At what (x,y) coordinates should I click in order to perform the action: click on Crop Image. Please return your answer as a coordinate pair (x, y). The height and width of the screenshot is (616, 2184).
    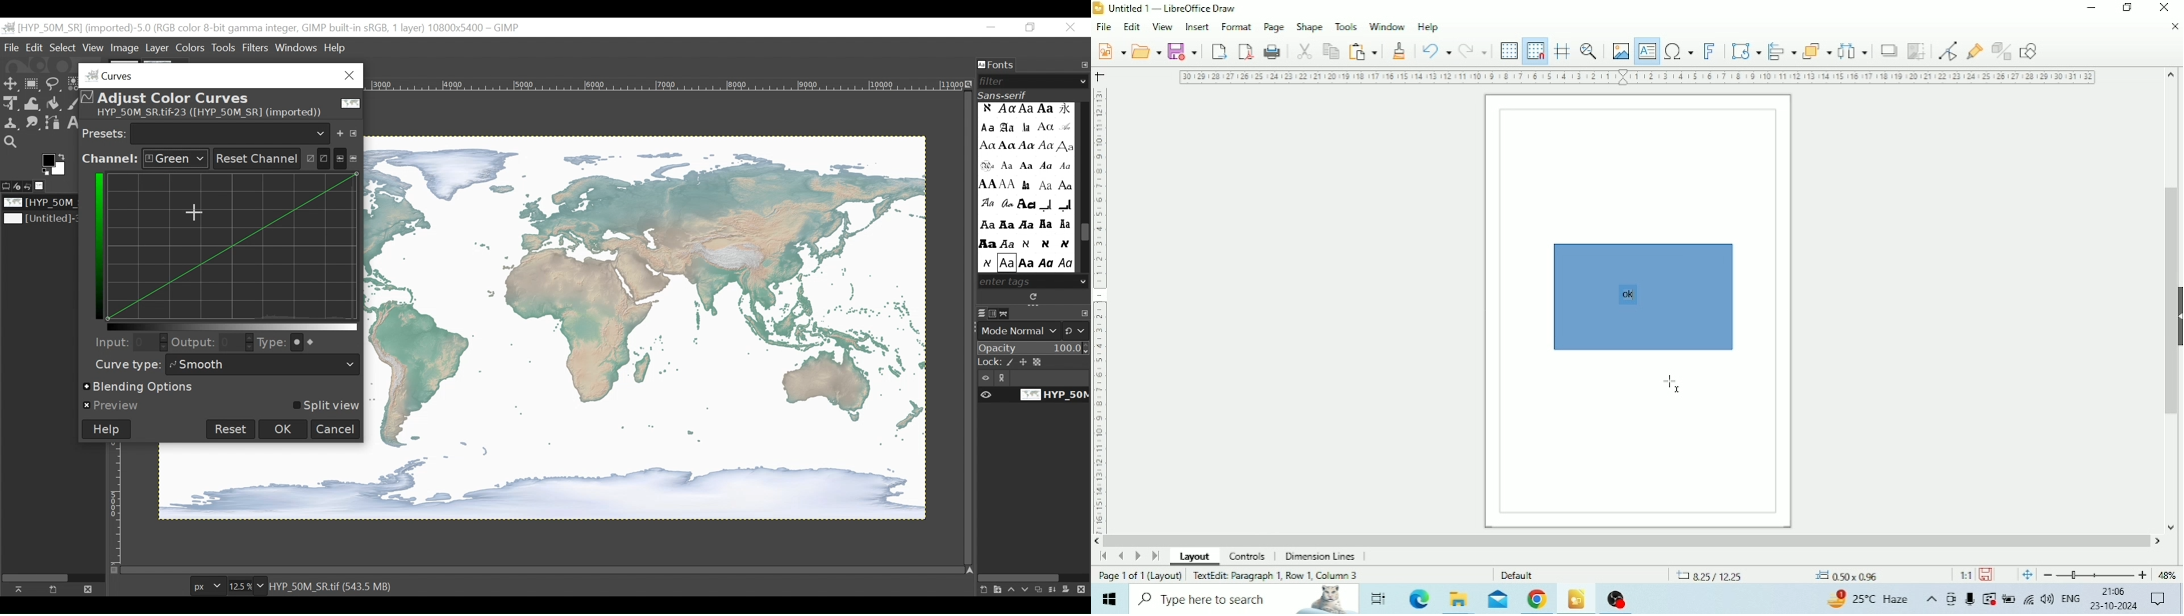
    Looking at the image, I should click on (1917, 51).